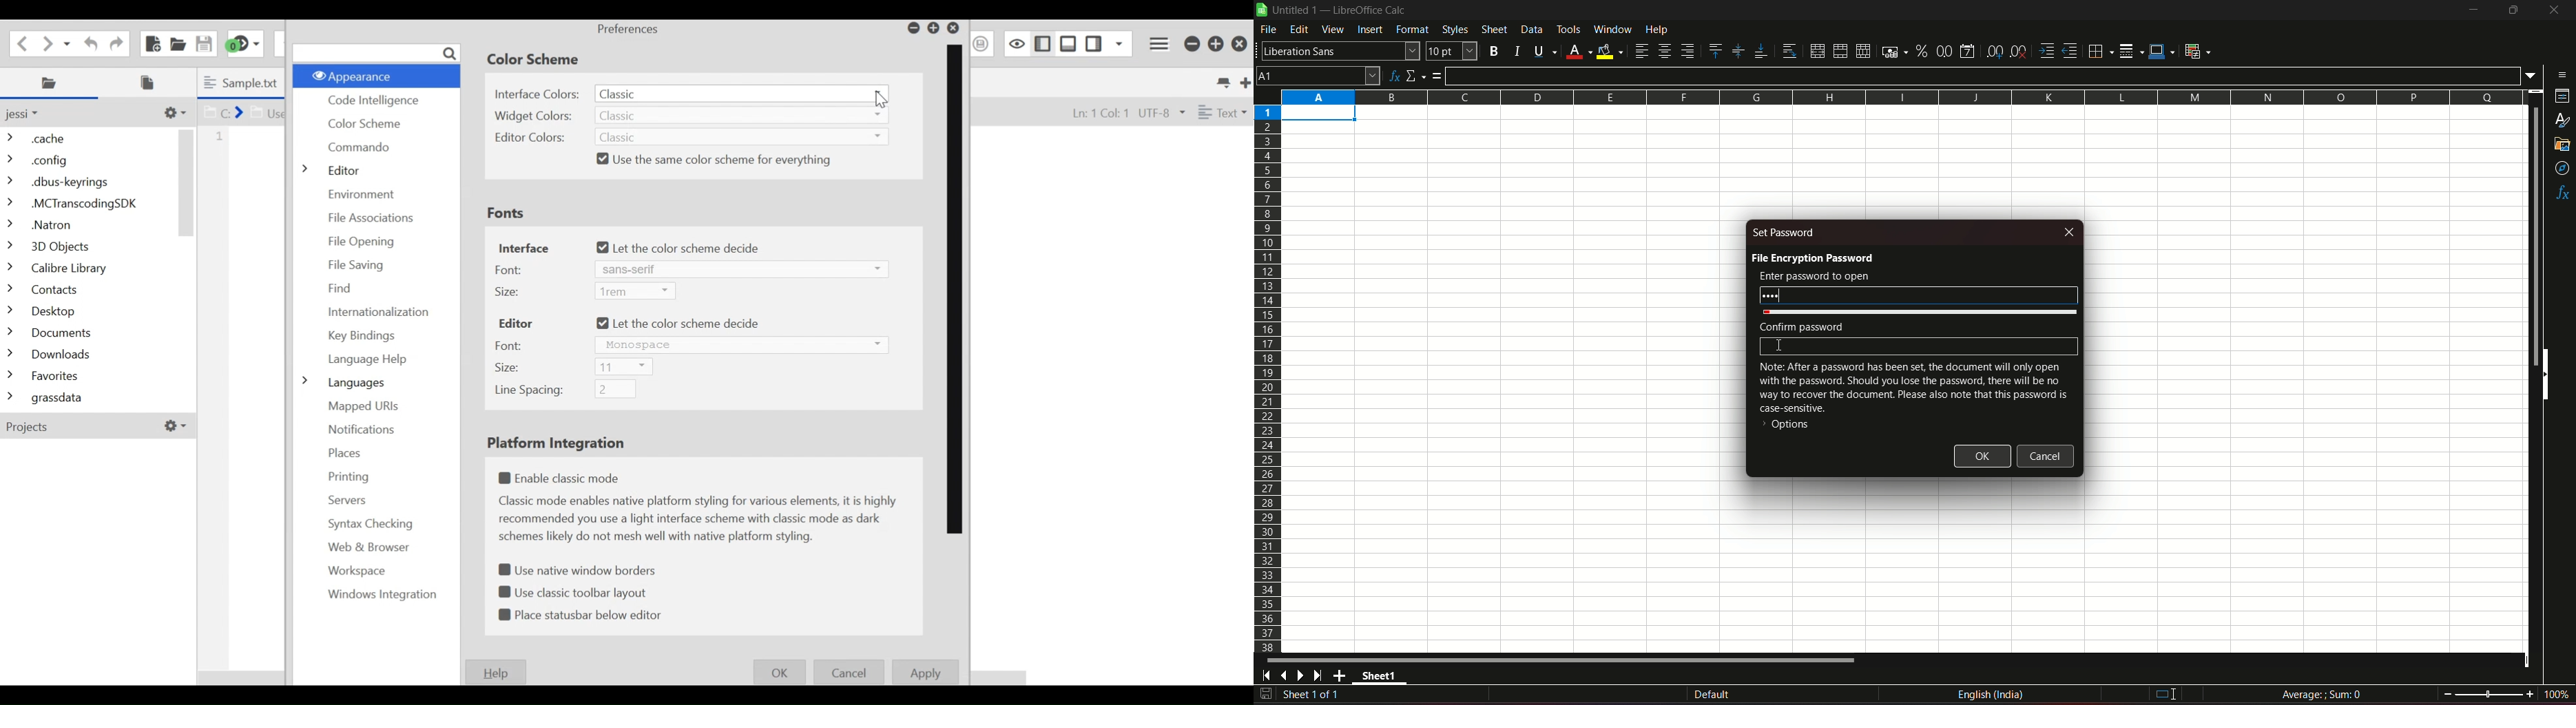 This screenshot has height=728, width=2576. I want to click on help, so click(1666, 30).